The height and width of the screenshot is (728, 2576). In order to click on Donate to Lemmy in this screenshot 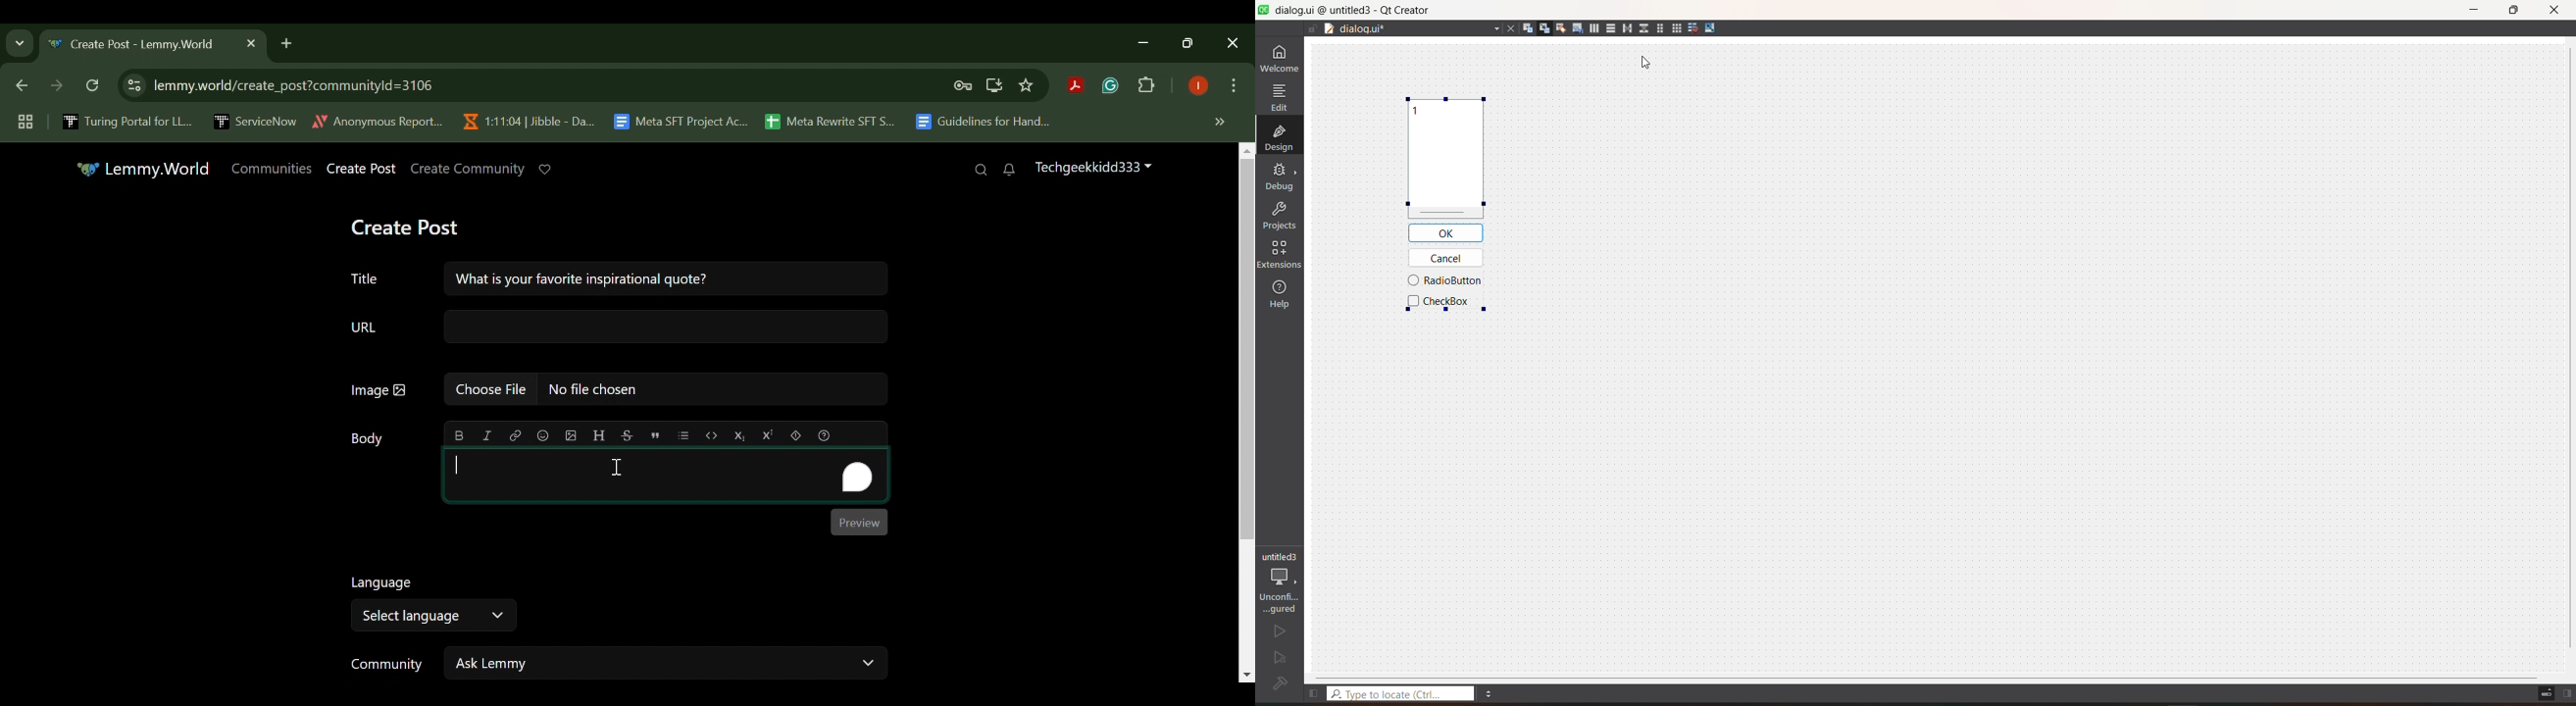, I will do `click(545, 170)`.